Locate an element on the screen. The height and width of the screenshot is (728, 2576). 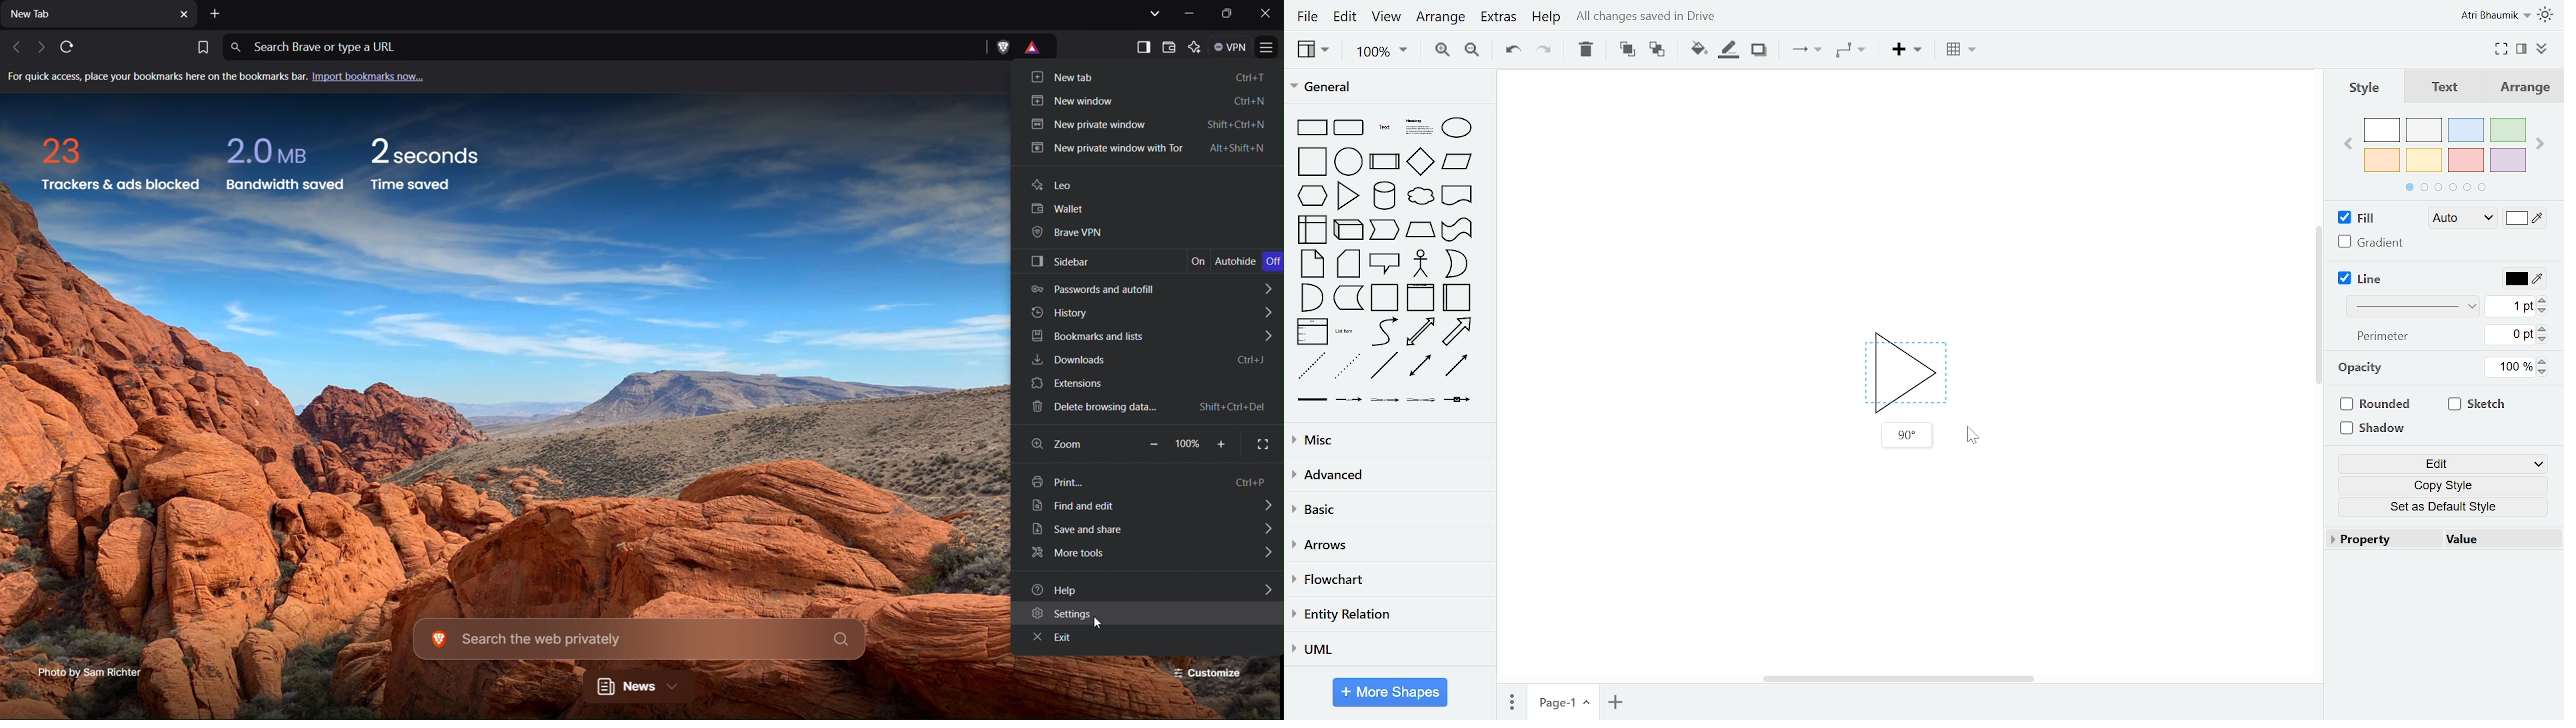
file is located at coordinates (1306, 16).